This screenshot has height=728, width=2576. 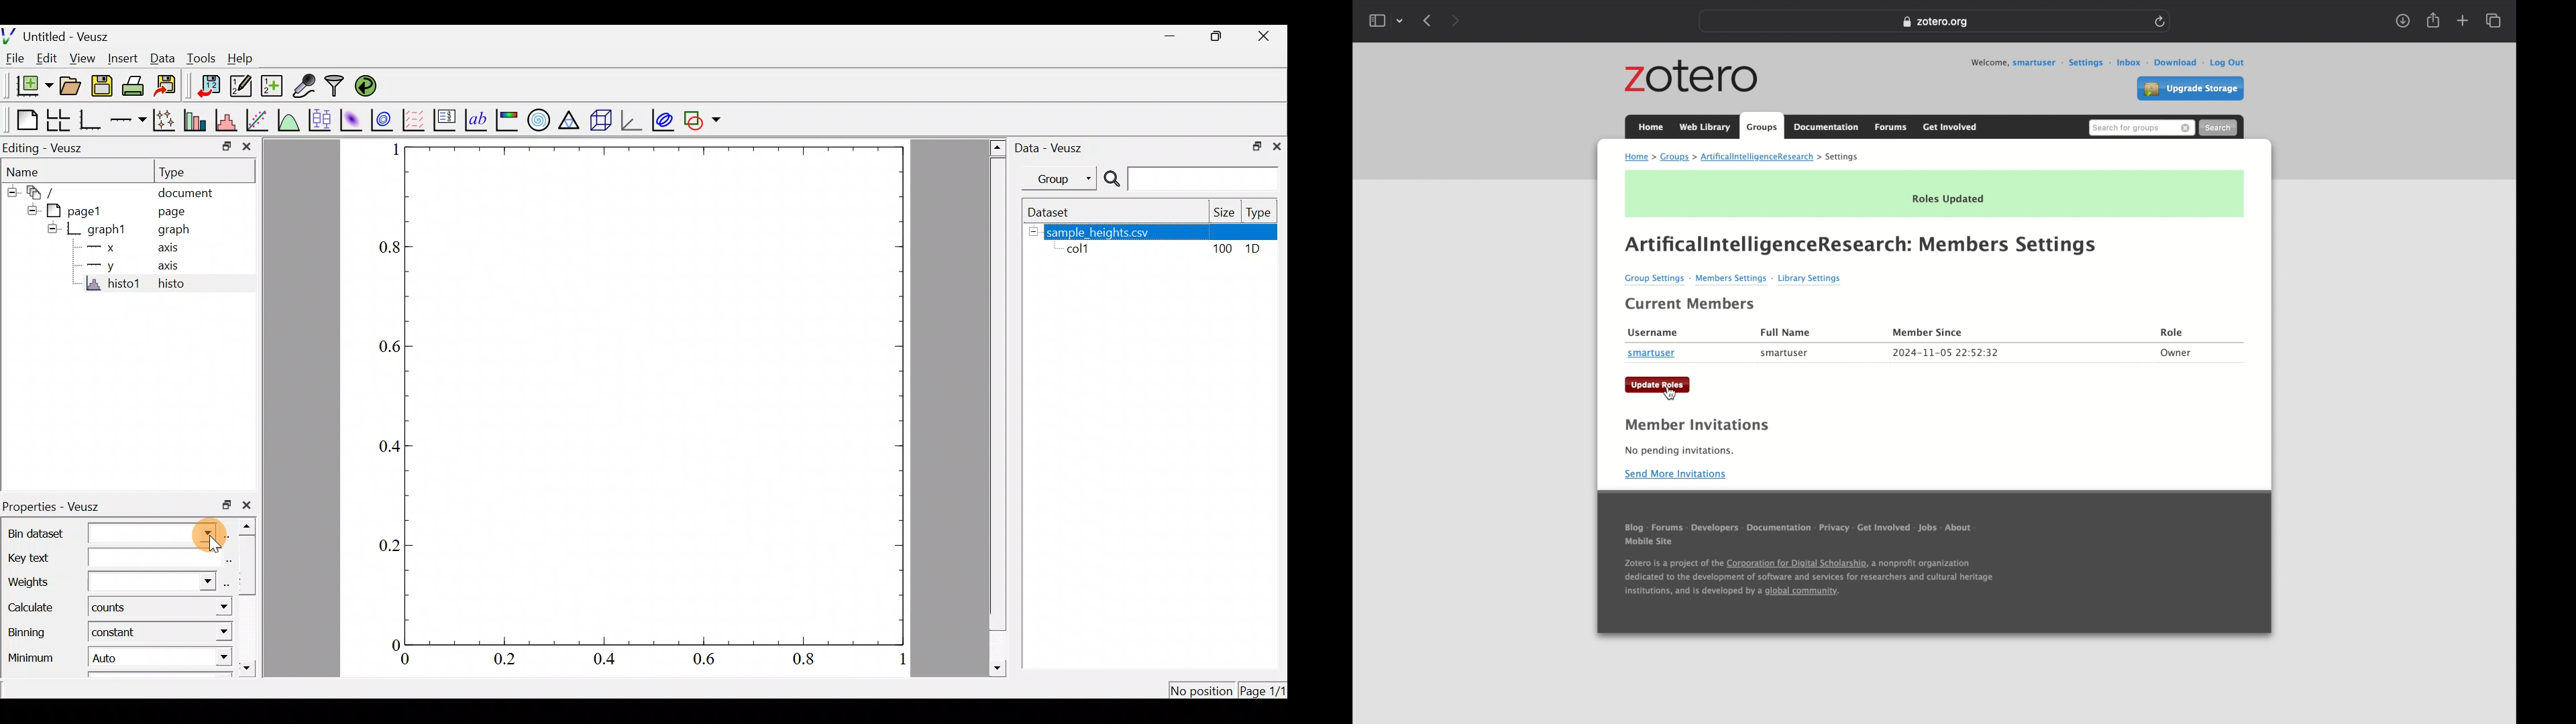 I want to click on web address, so click(x=1934, y=22).